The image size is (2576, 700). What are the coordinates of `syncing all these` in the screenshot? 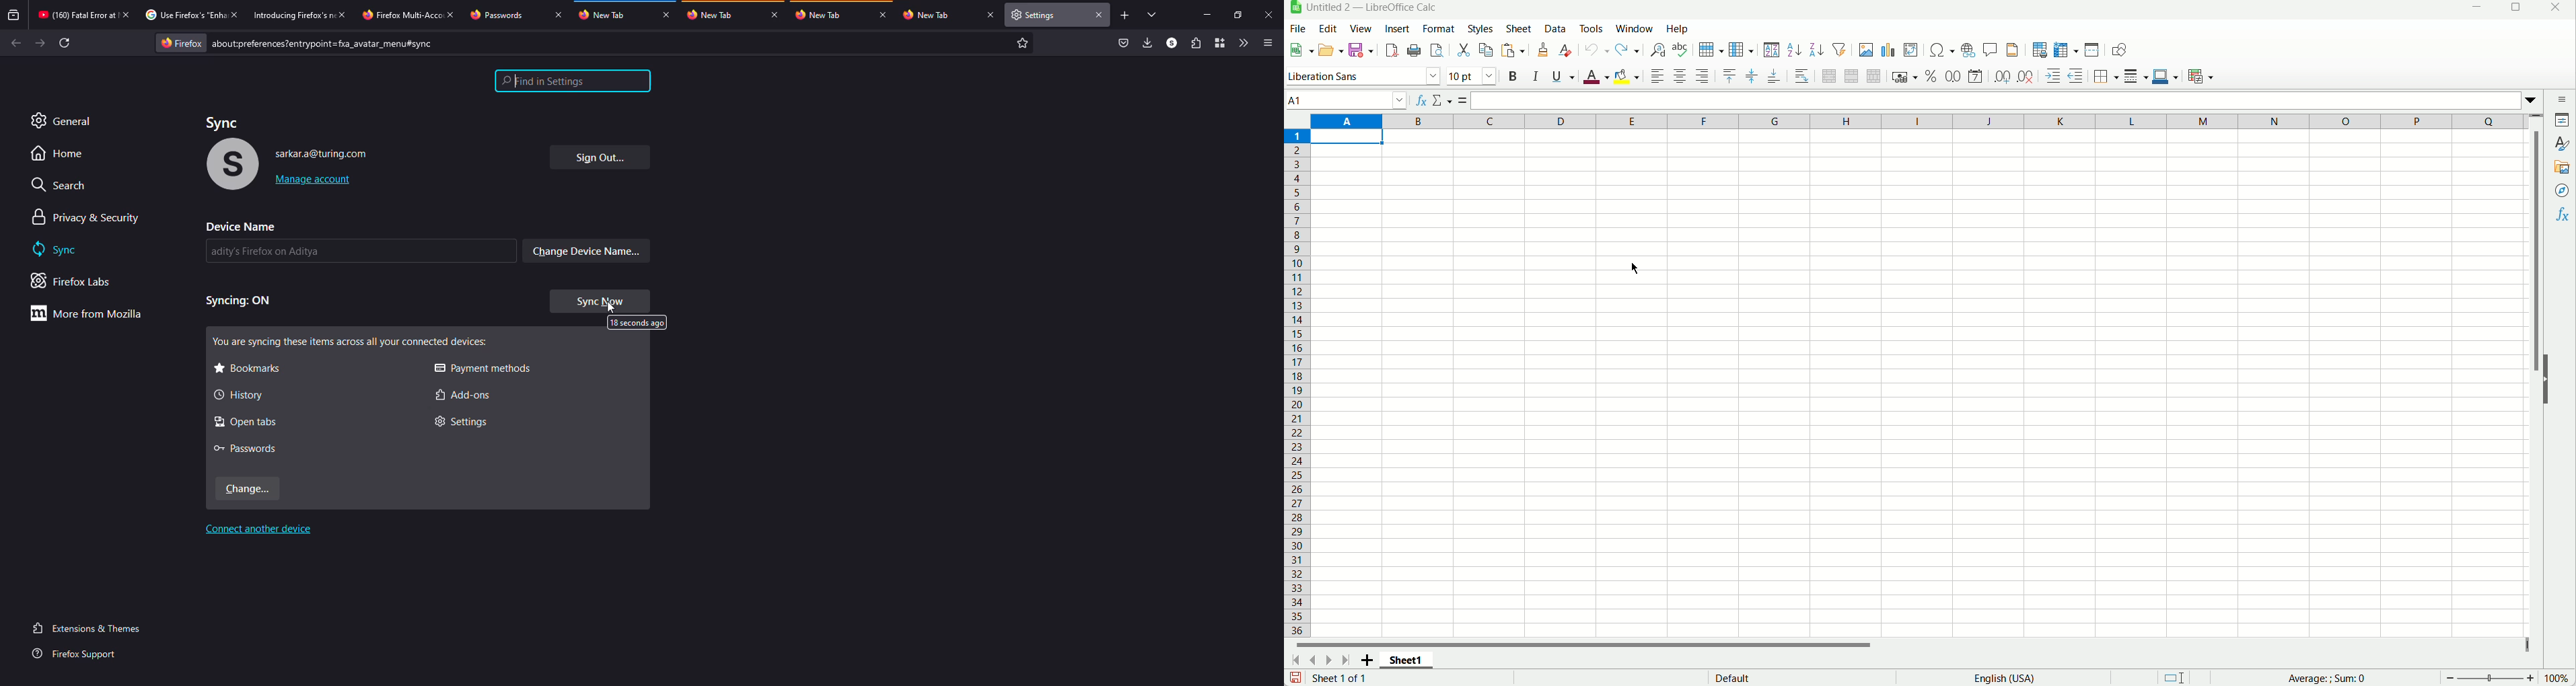 It's located at (354, 342).